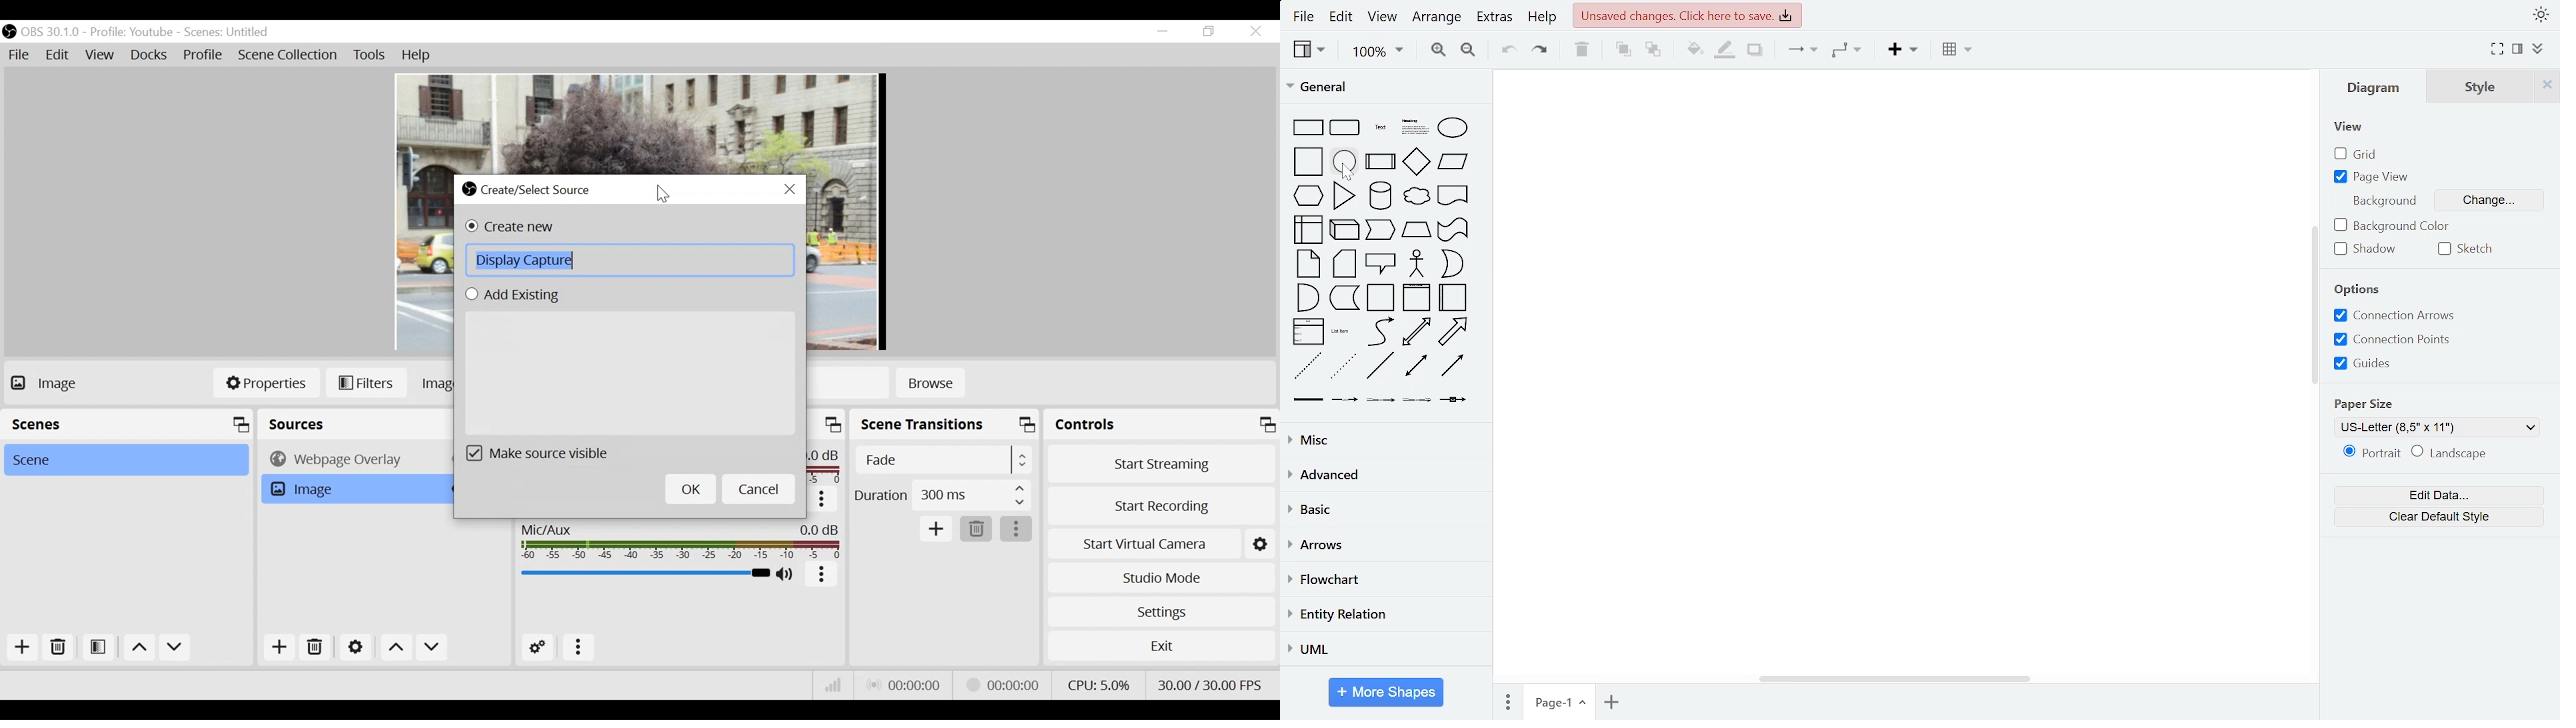  What do you see at coordinates (1007, 683) in the screenshot?
I see `Recording Status` at bounding box center [1007, 683].